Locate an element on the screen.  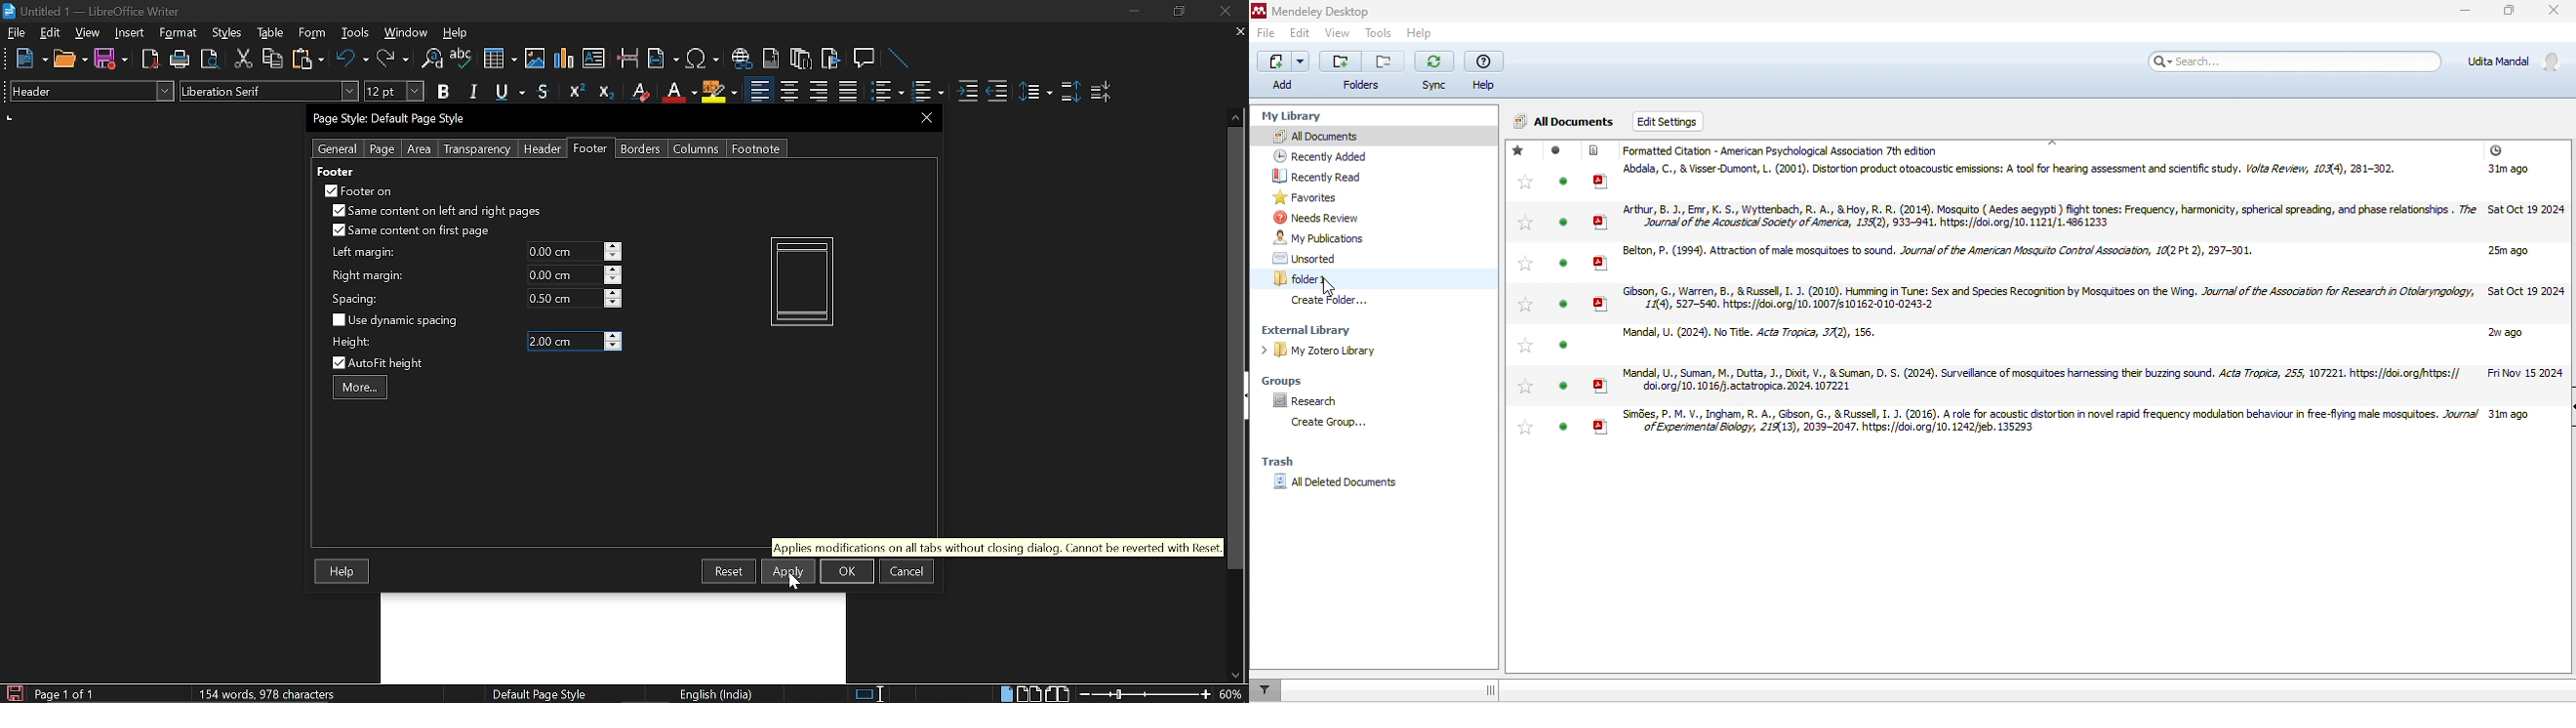
Insert footnote is located at coordinates (801, 59).